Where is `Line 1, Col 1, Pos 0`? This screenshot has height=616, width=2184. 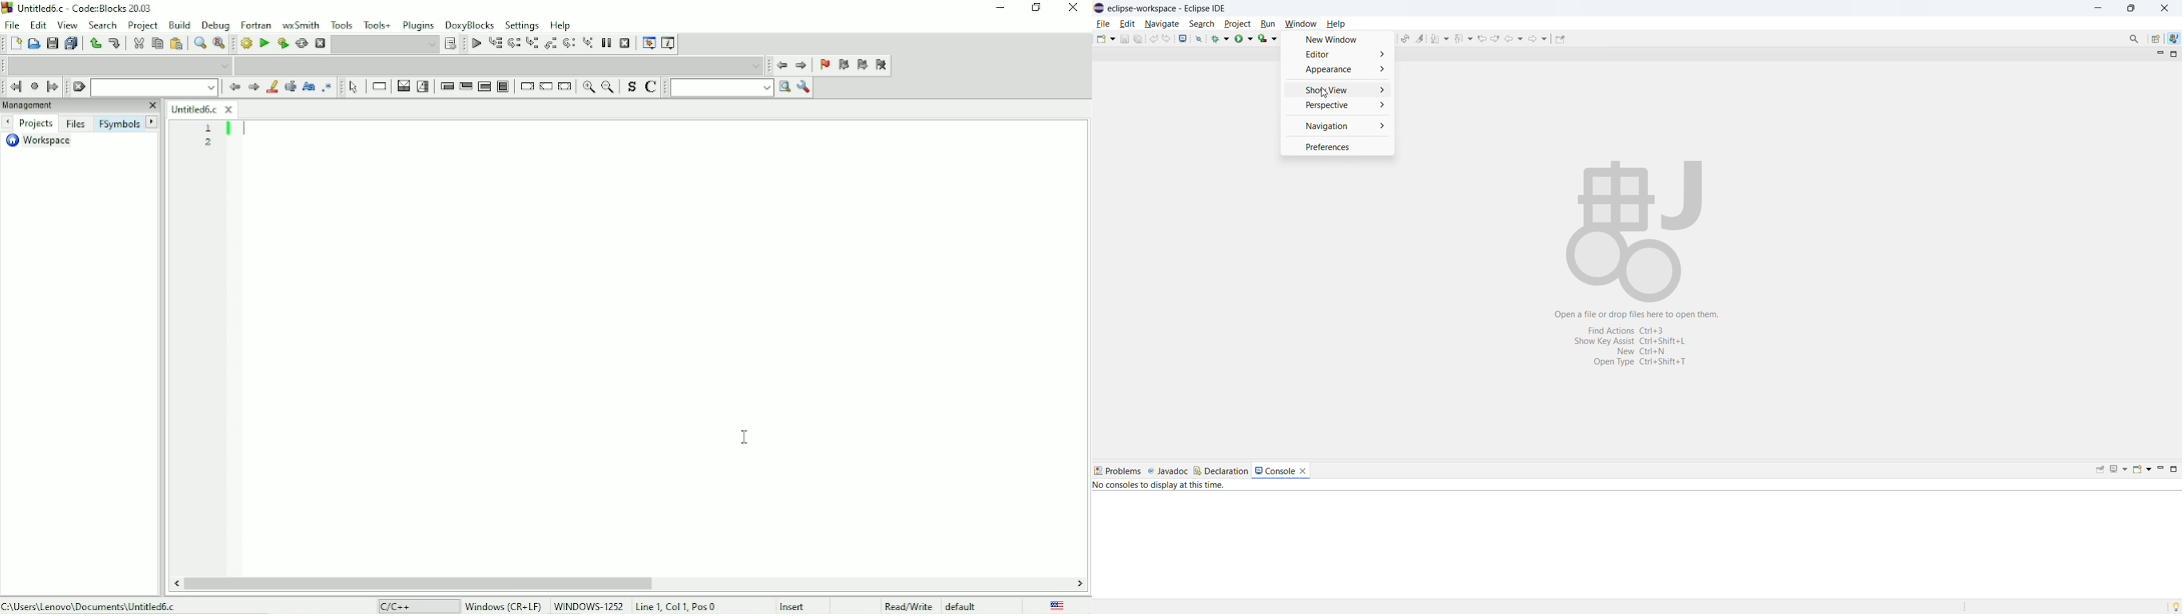 Line 1, Col 1, Pos 0 is located at coordinates (675, 606).